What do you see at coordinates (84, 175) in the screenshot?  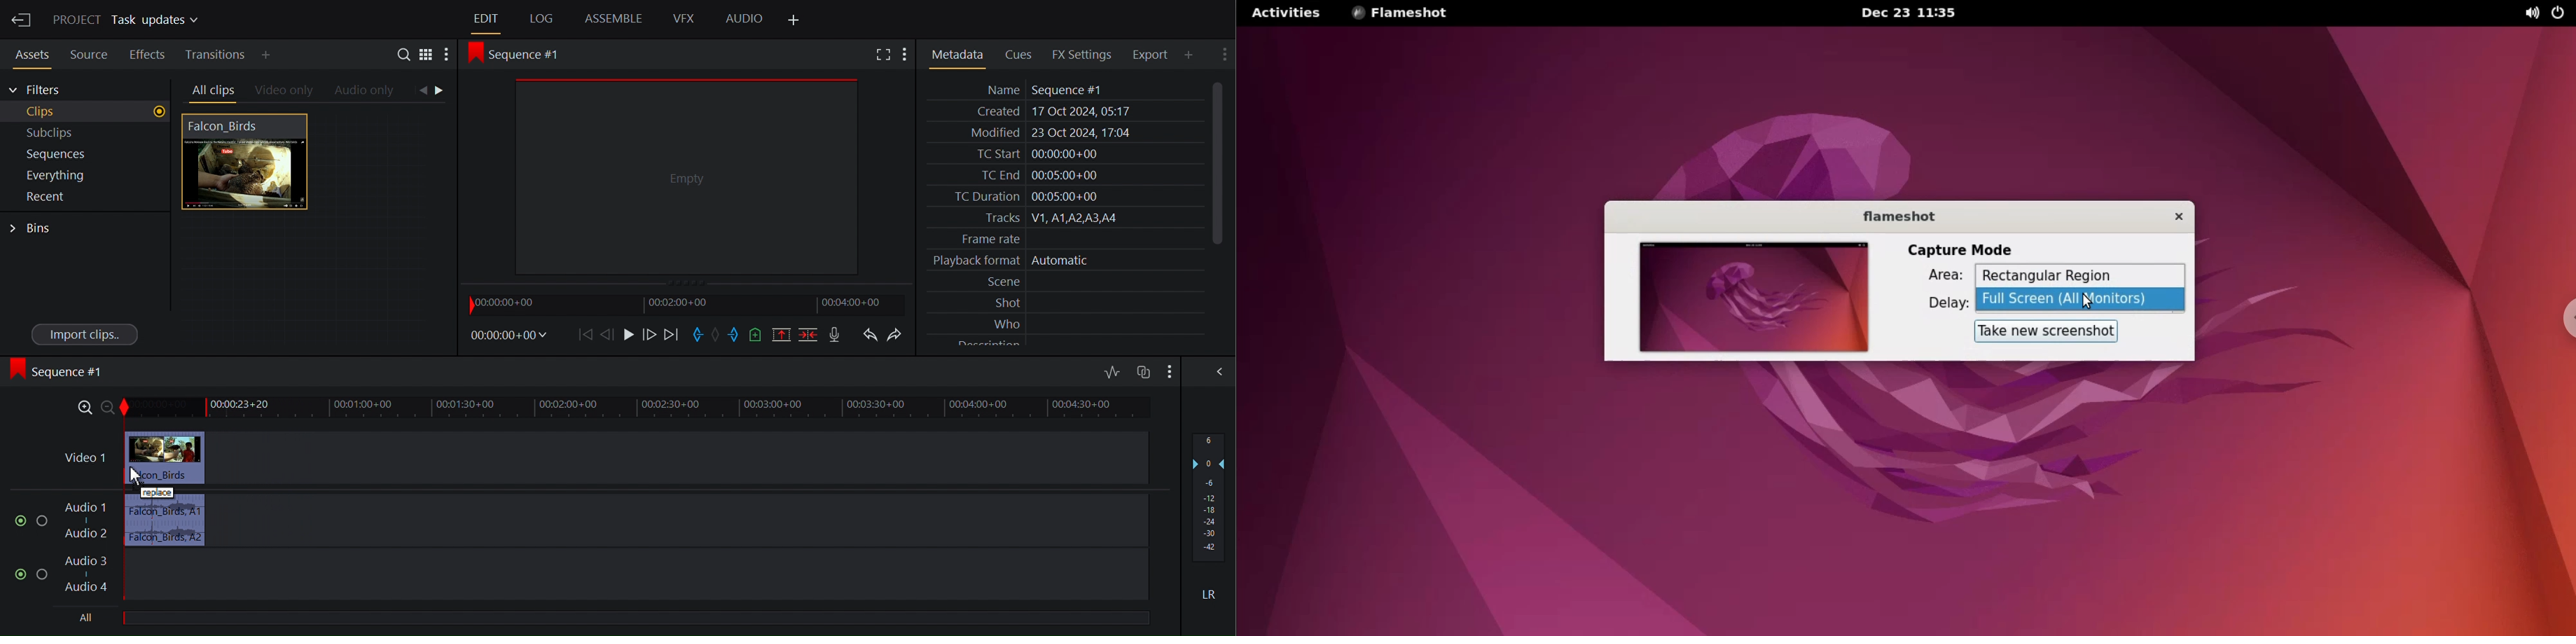 I see `Show everything in the current project` at bounding box center [84, 175].